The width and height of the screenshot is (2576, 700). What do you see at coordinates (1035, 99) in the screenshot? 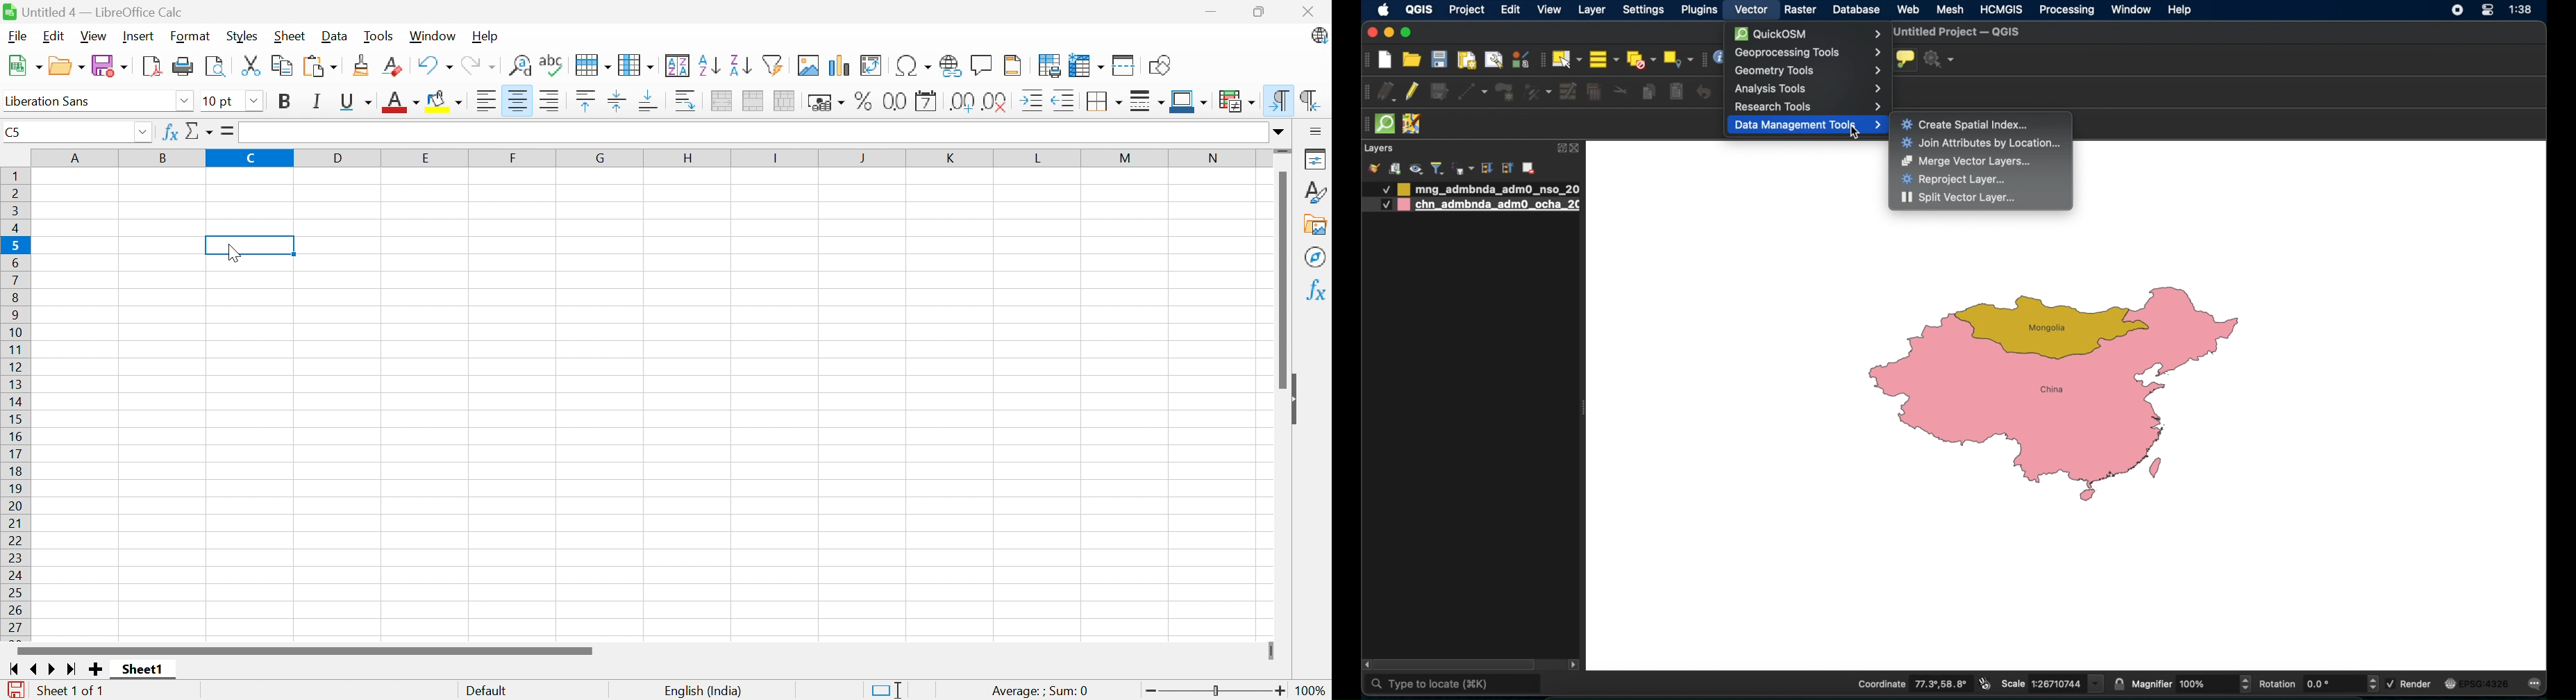
I see `Increase Indent` at bounding box center [1035, 99].